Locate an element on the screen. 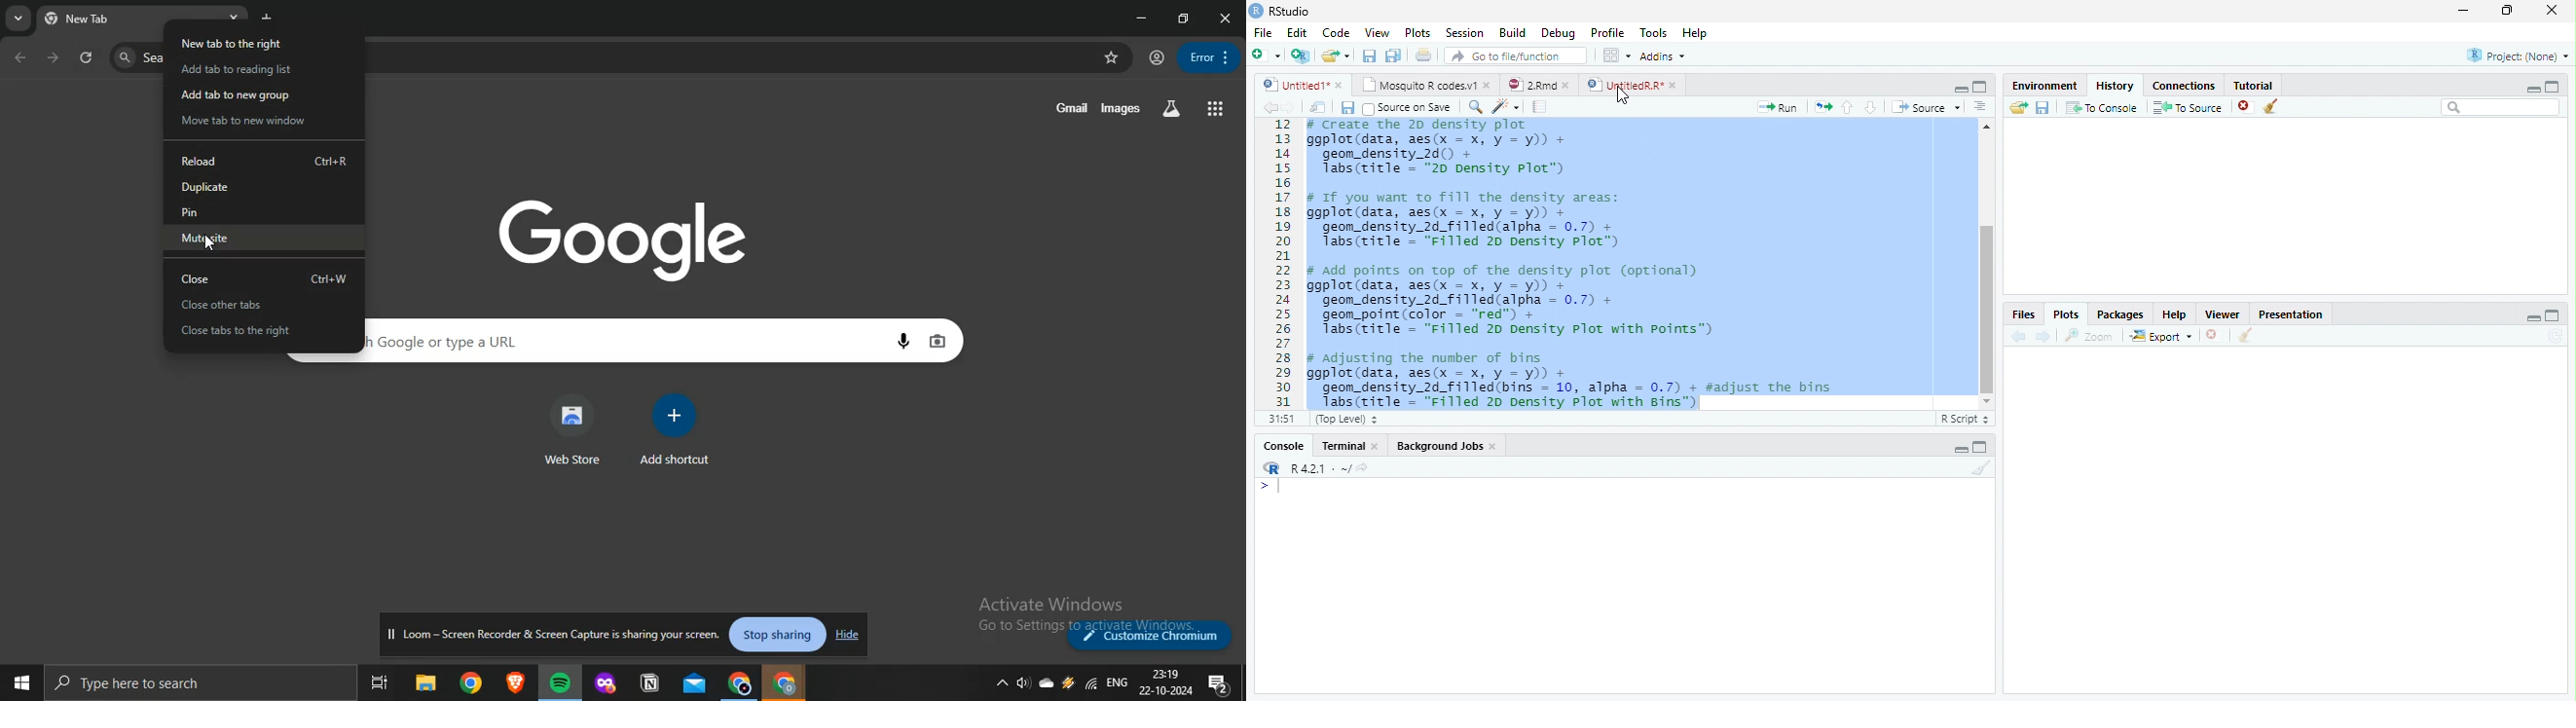  brave is located at coordinates (516, 684).